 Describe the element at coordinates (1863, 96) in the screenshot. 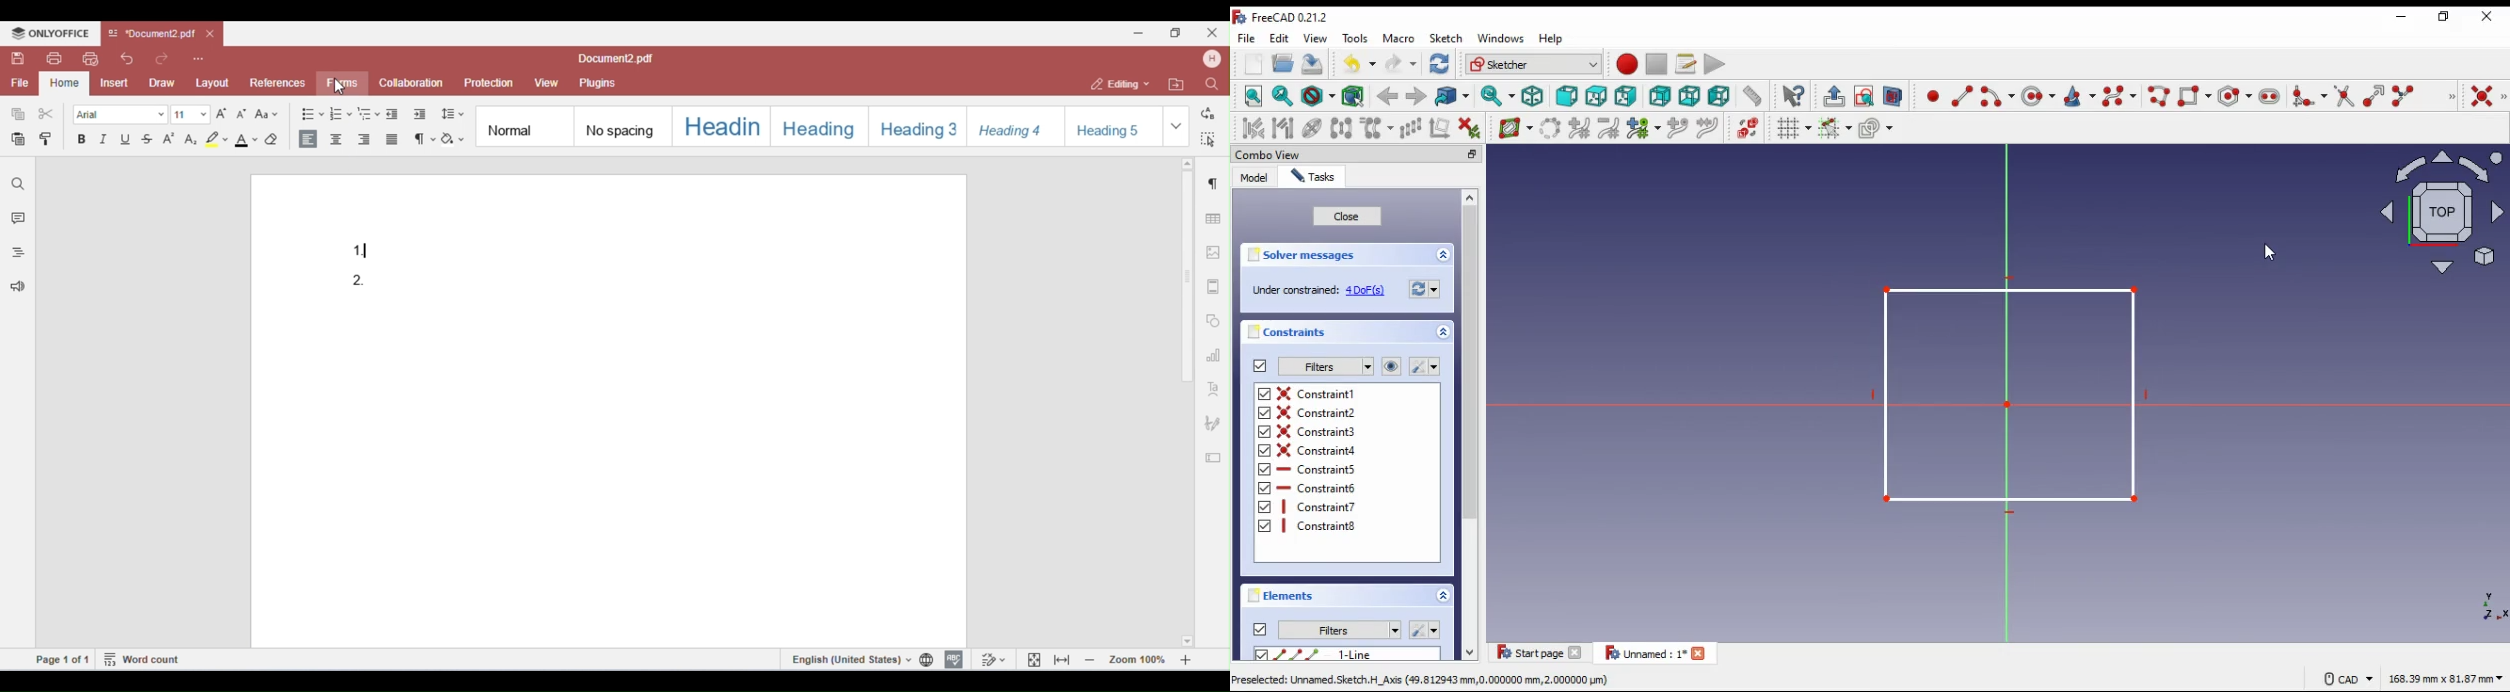

I see `view sketch` at that location.